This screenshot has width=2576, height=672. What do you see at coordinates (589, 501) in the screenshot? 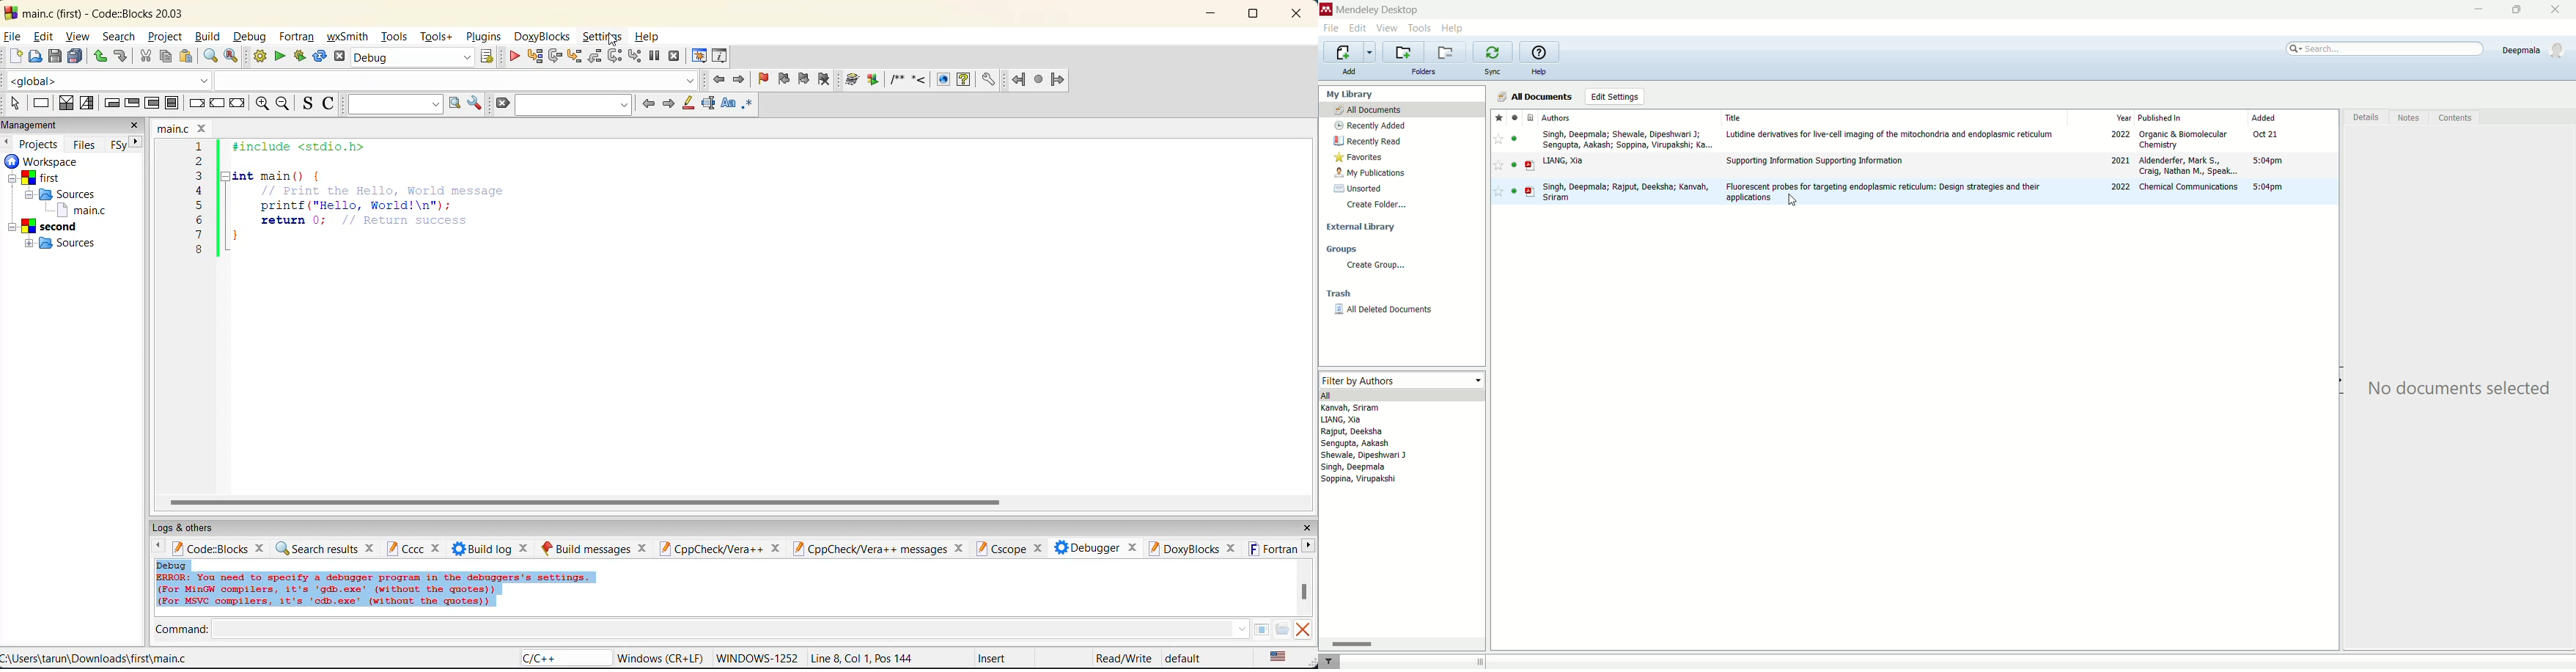
I see `horizontal scroll bar` at bounding box center [589, 501].